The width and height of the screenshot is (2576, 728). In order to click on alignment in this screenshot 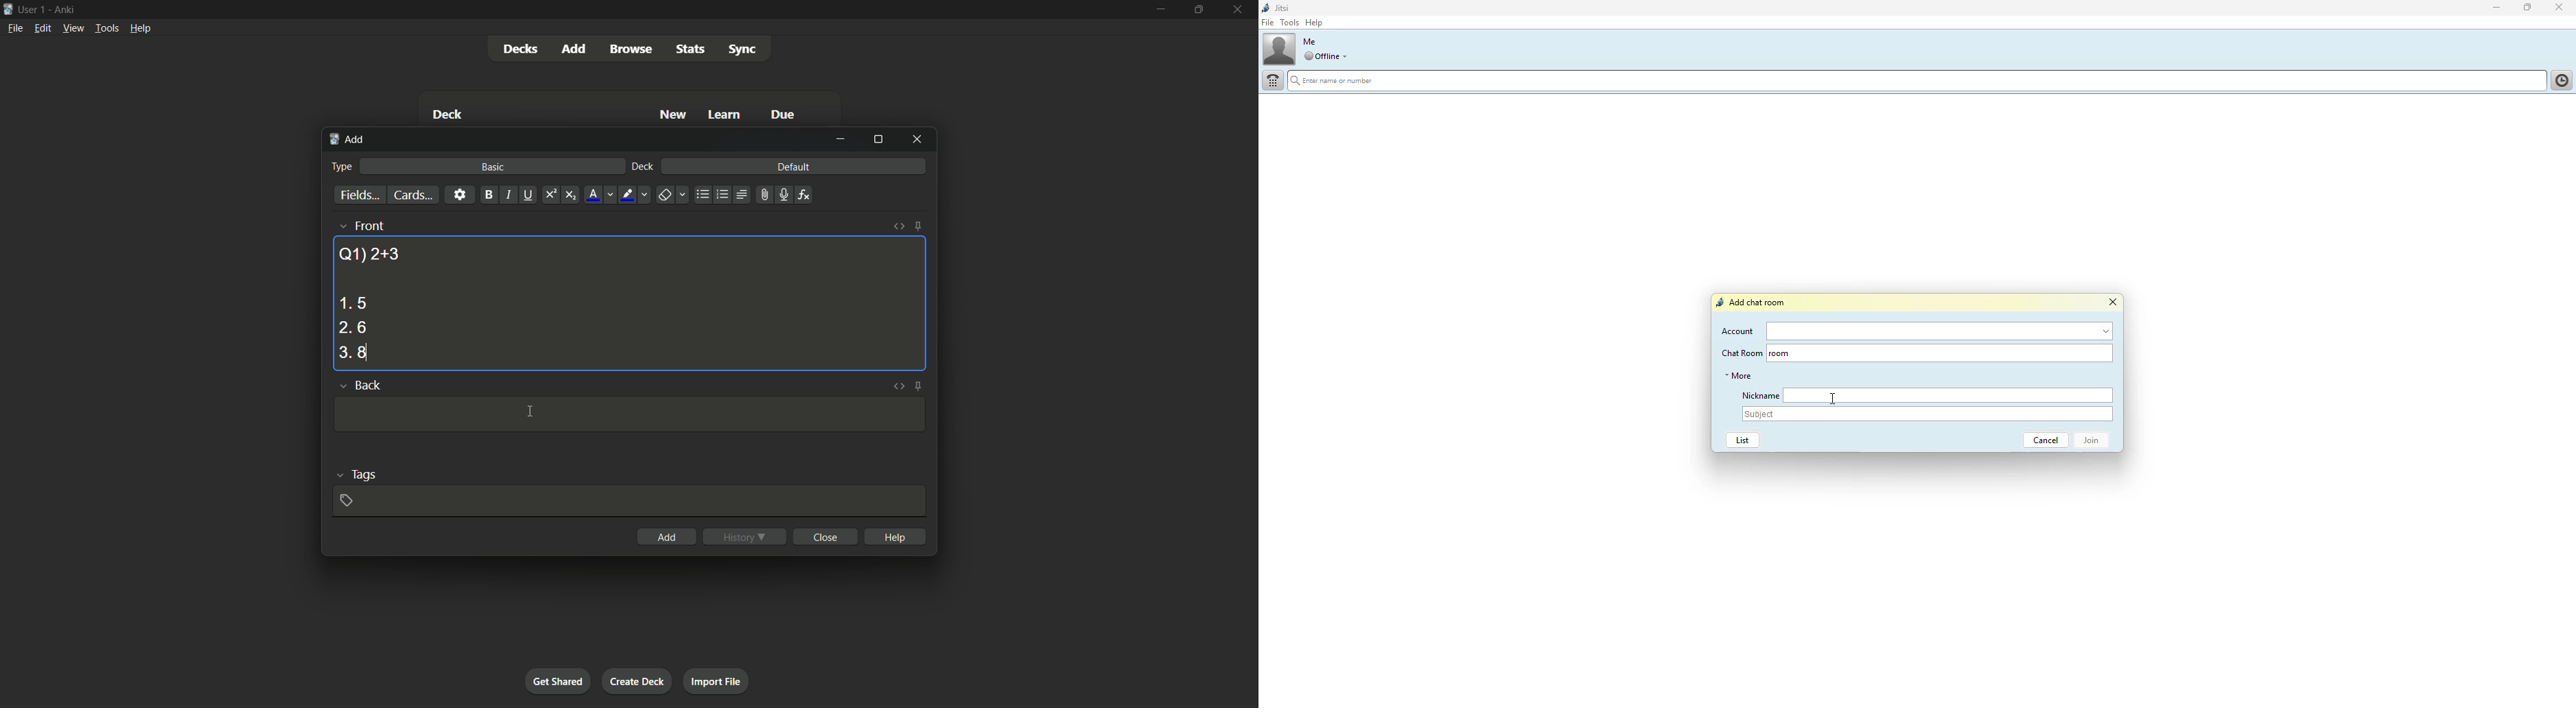, I will do `click(741, 195)`.